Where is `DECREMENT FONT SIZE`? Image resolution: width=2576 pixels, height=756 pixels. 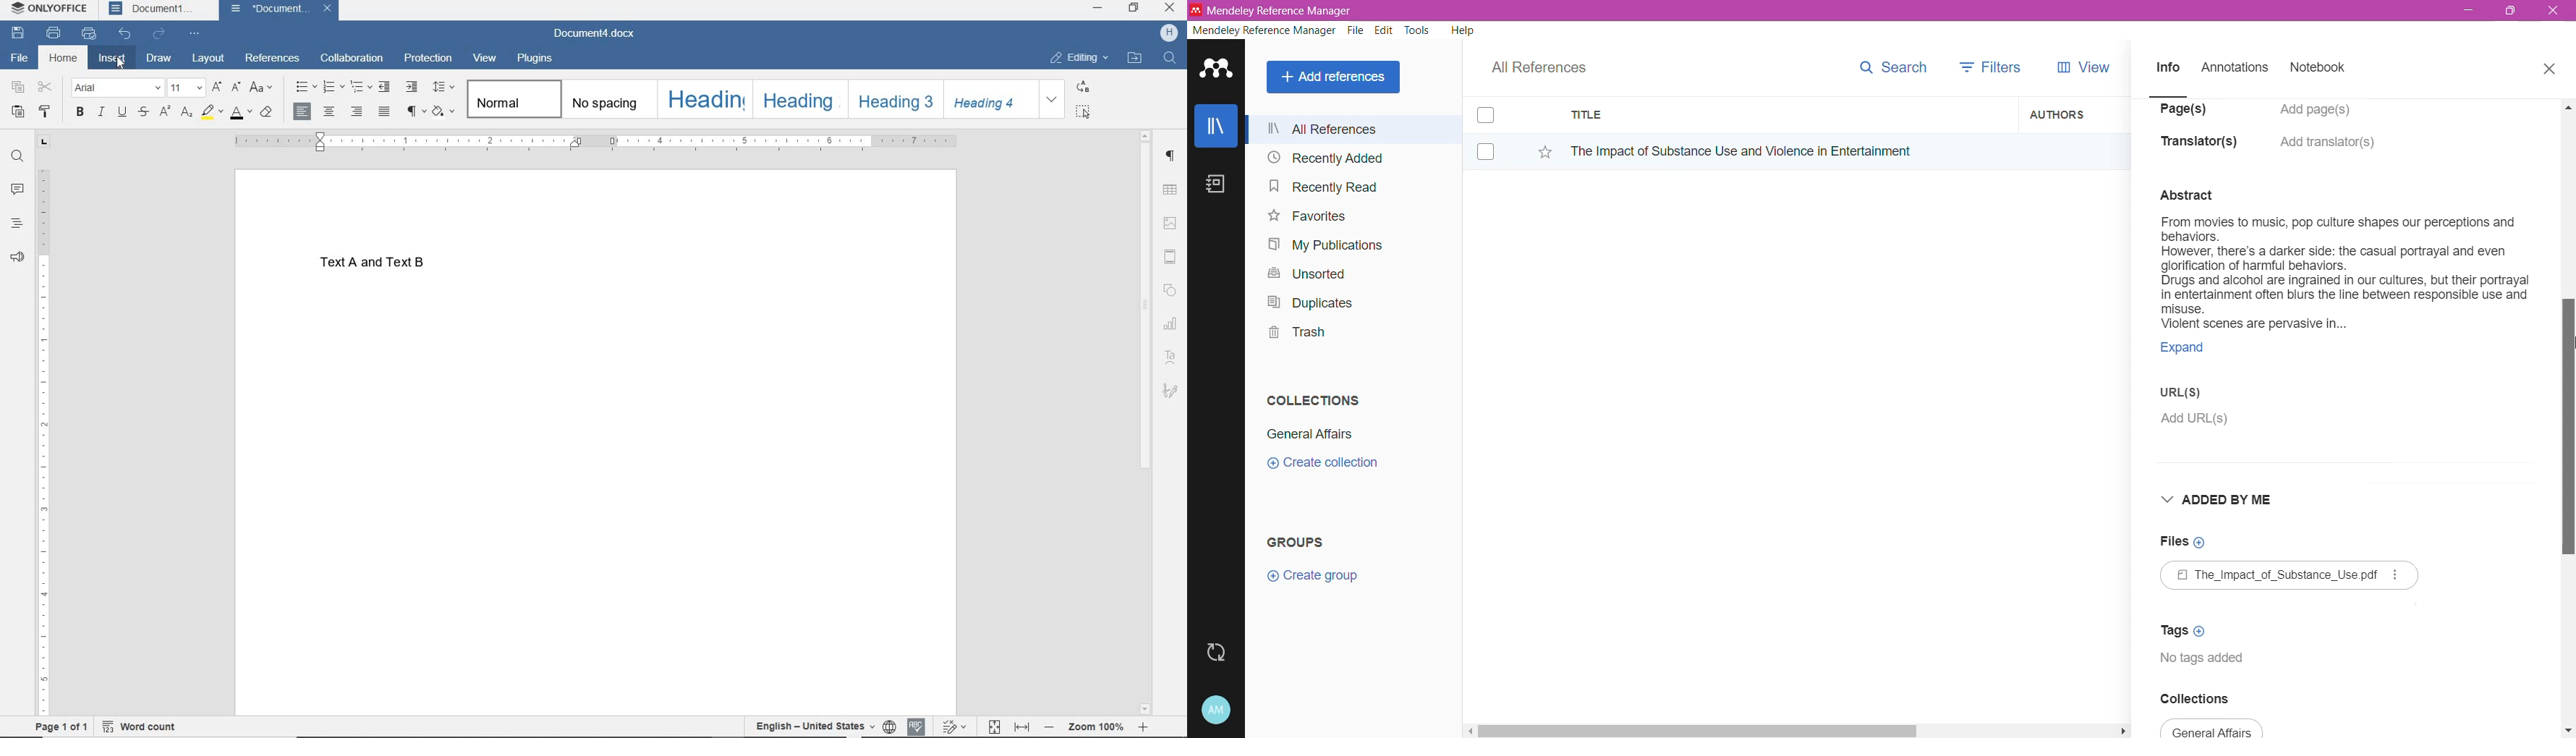
DECREMENT FONT SIZE is located at coordinates (236, 88).